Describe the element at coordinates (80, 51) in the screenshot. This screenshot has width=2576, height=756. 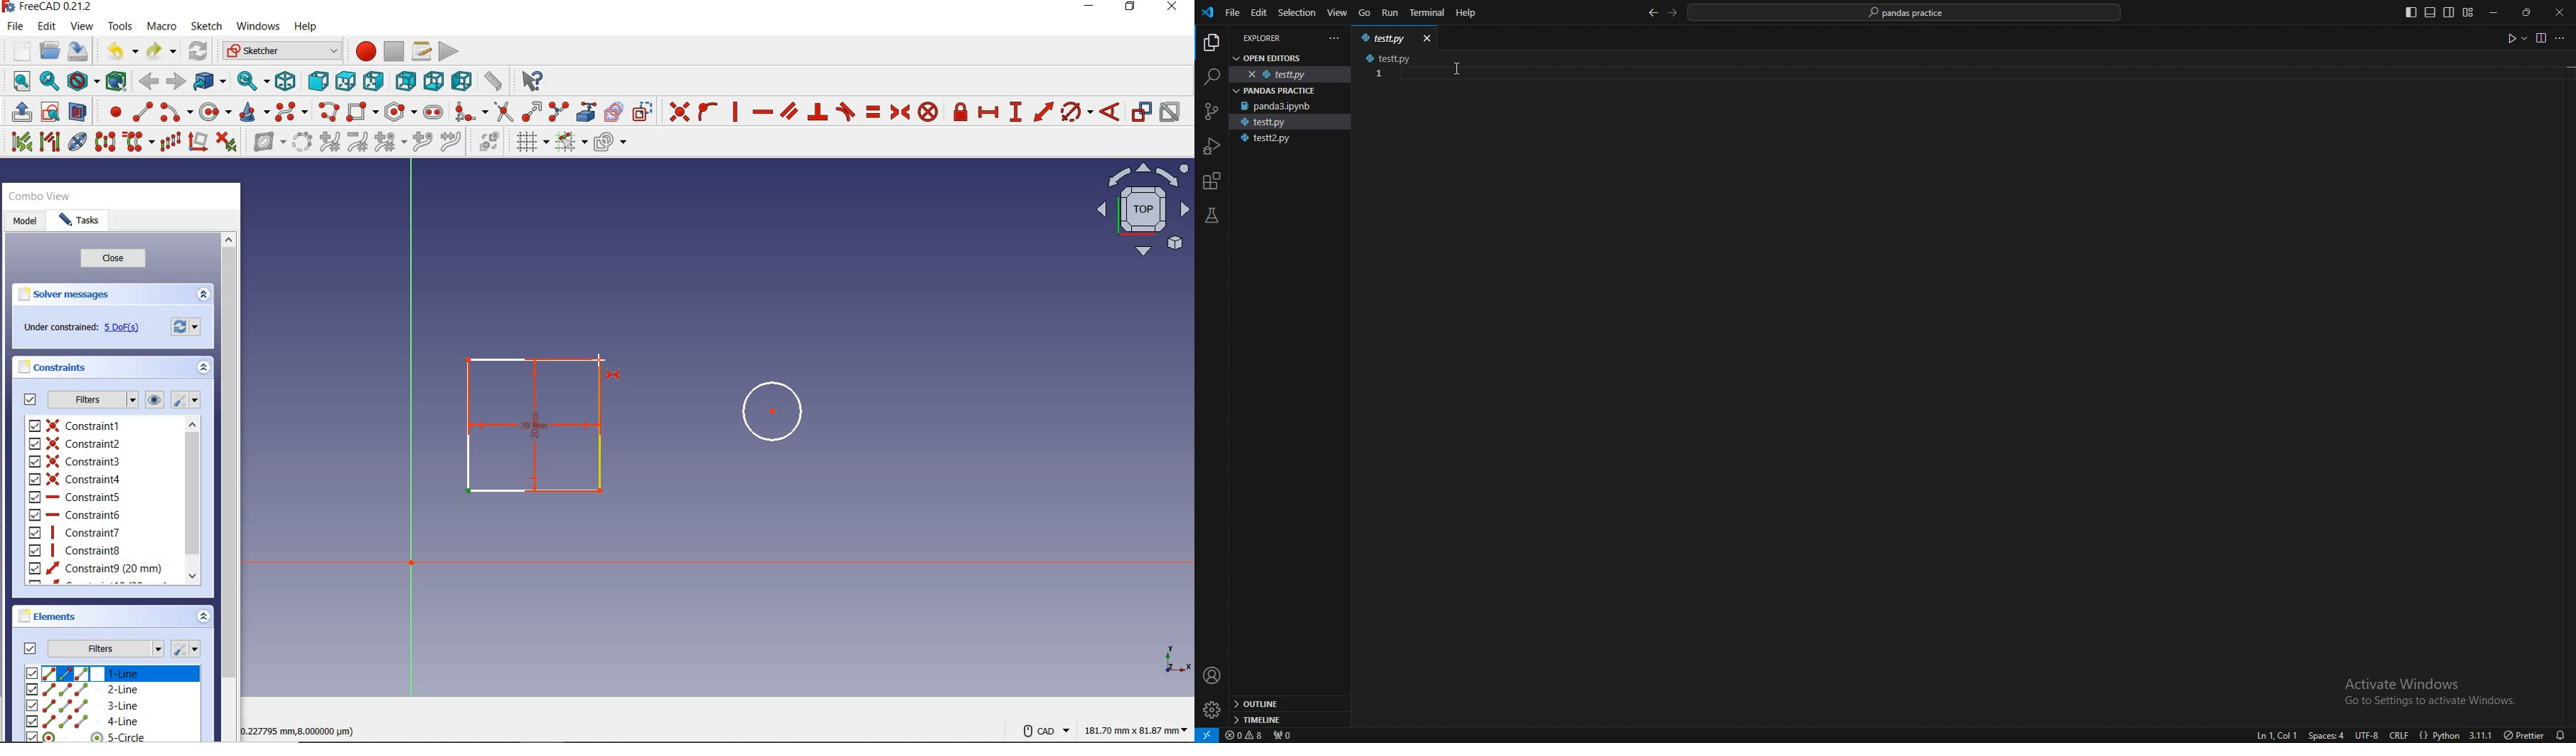
I see `save` at that location.